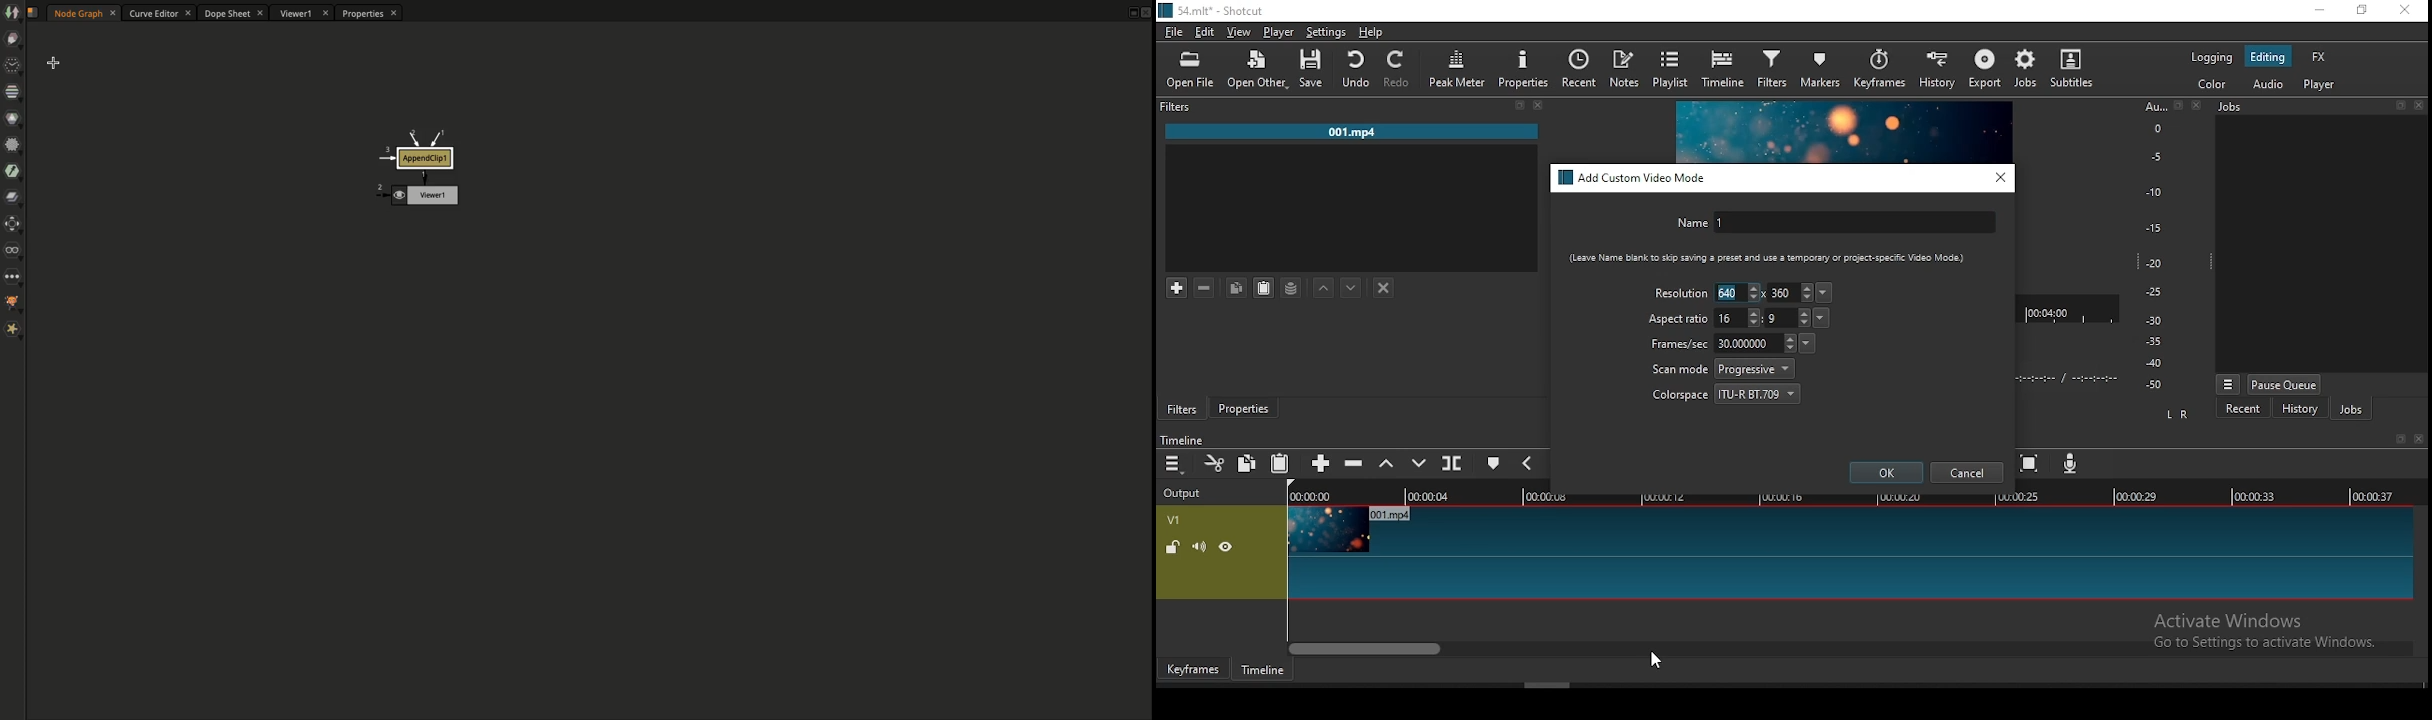 The height and width of the screenshot is (728, 2436). What do you see at coordinates (1324, 286) in the screenshot?
I see `move filter up` at bounding box center [1324, 286].